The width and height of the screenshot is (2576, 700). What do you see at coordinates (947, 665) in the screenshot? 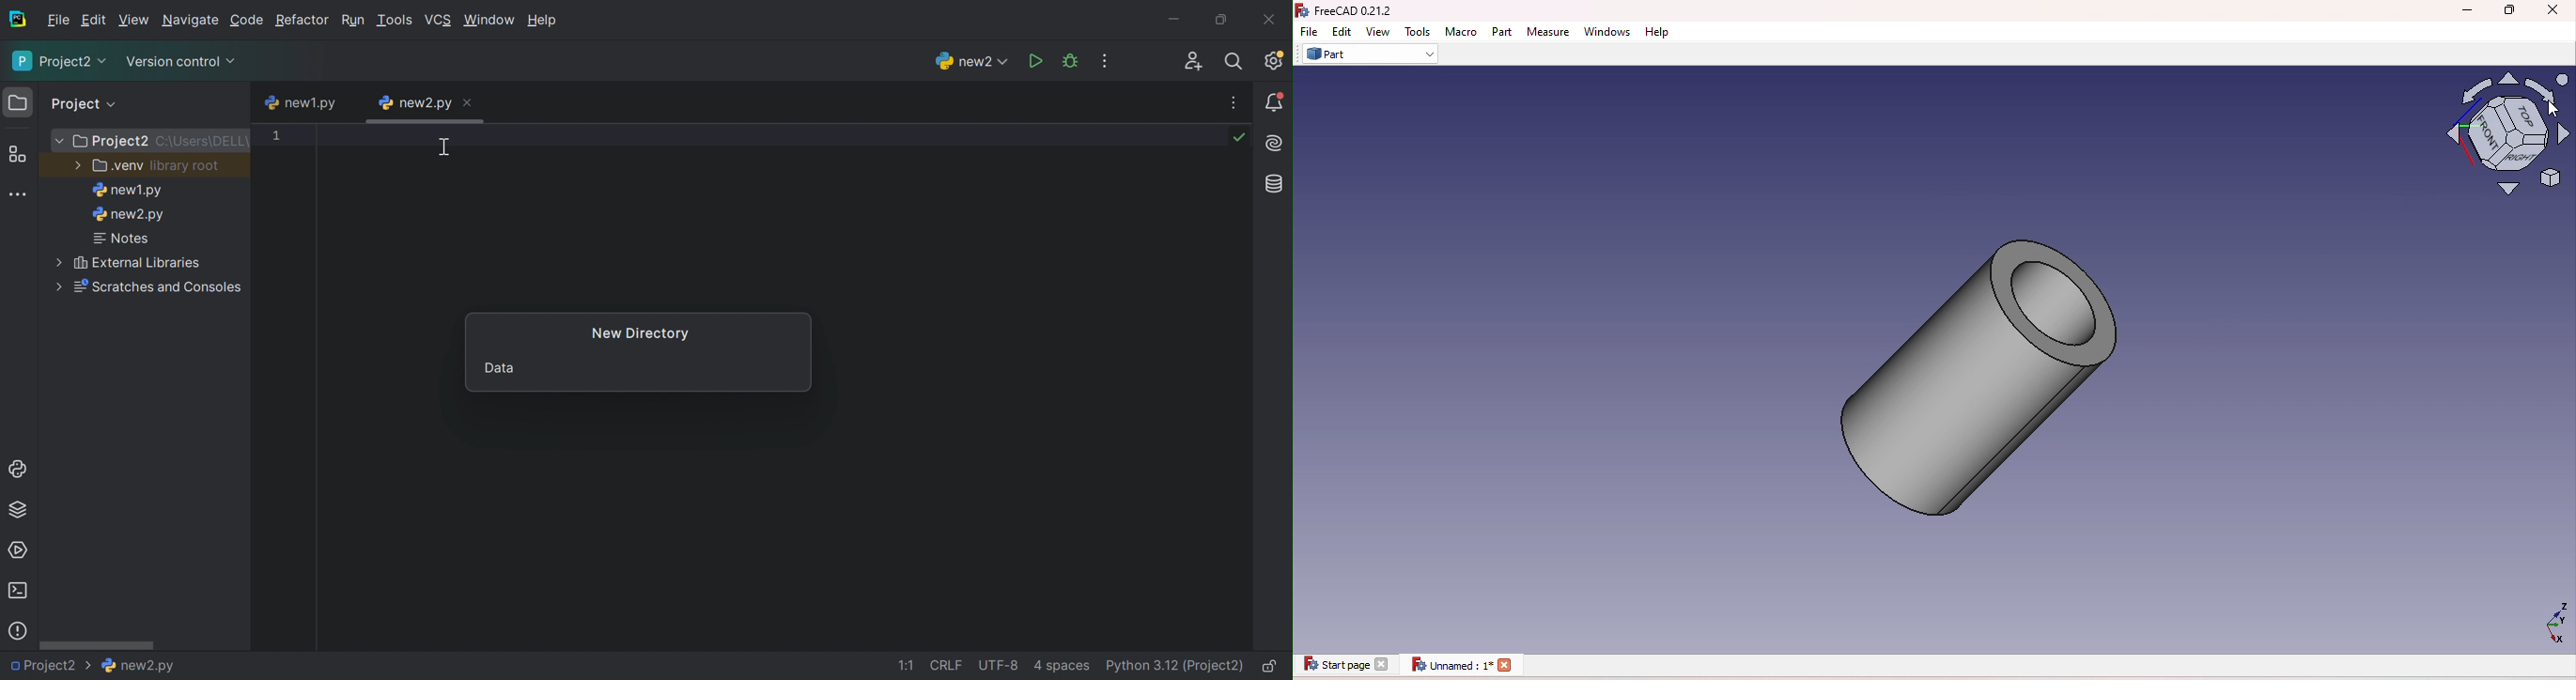
I see `CRLF` at bounding box center [947, 665].